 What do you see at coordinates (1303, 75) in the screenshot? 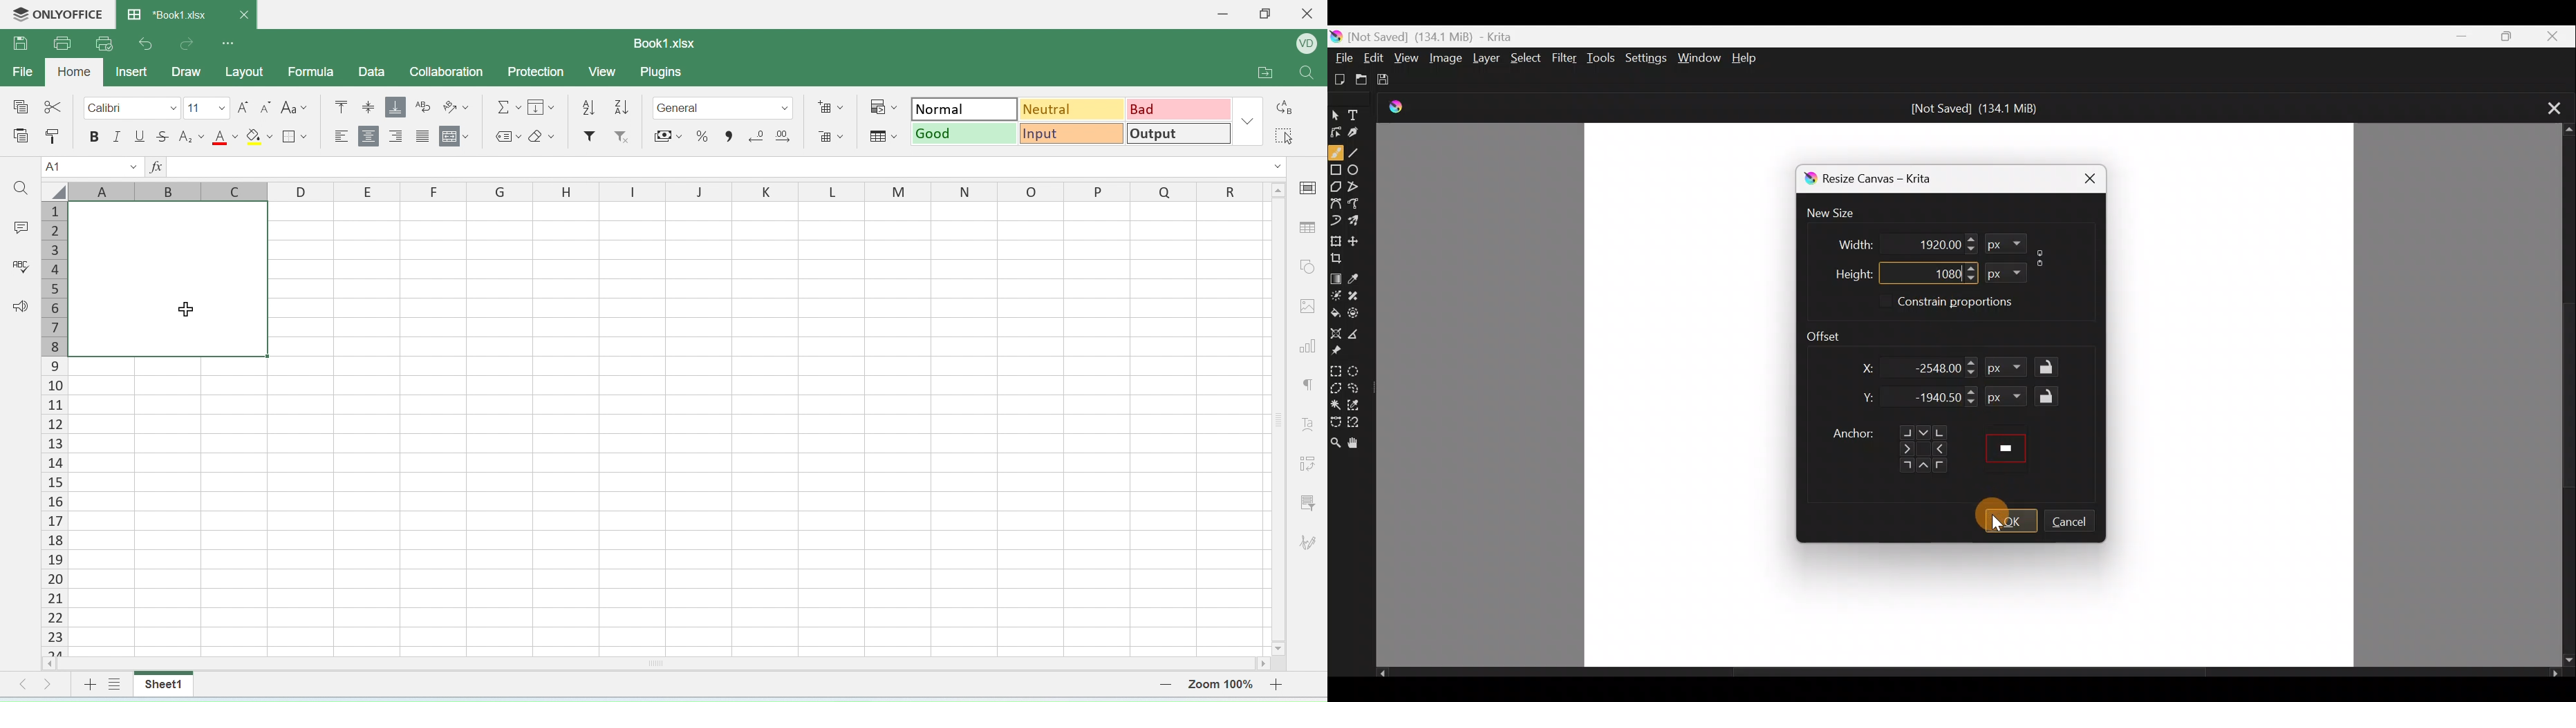
I see `search` at bounding box center [1303, 75].